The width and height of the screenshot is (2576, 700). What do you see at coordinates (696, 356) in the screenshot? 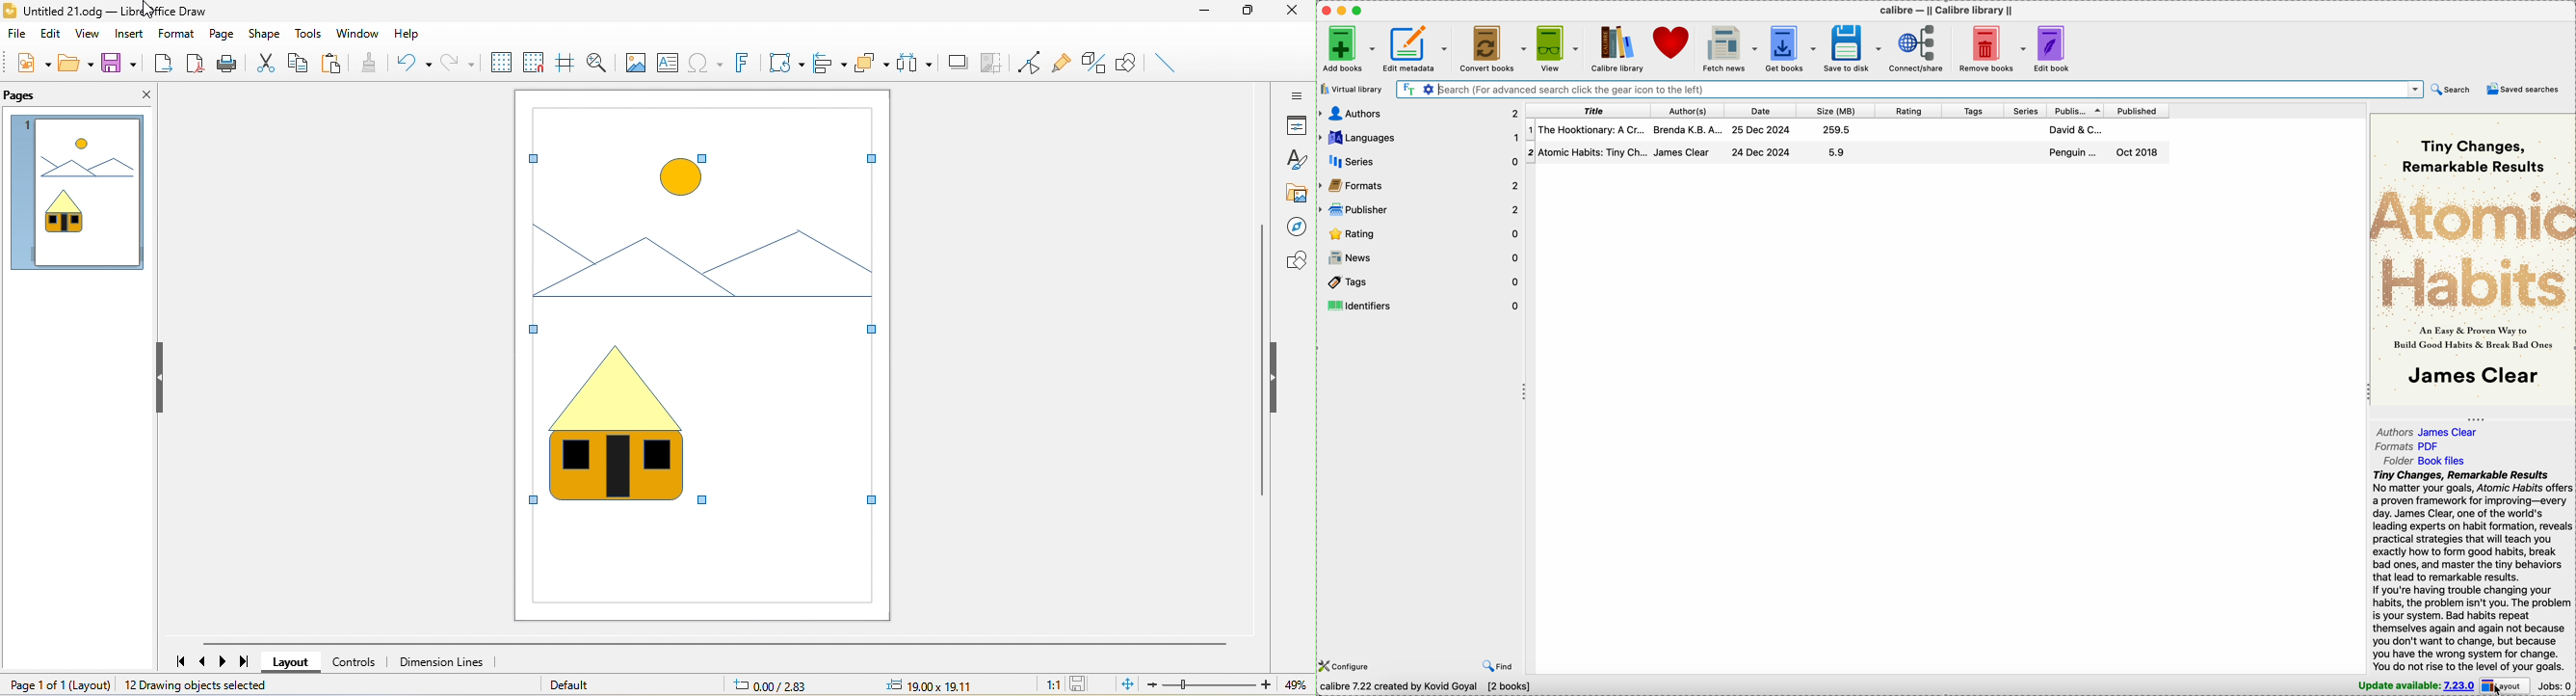
I see `image` at bounding box center [696, 356].